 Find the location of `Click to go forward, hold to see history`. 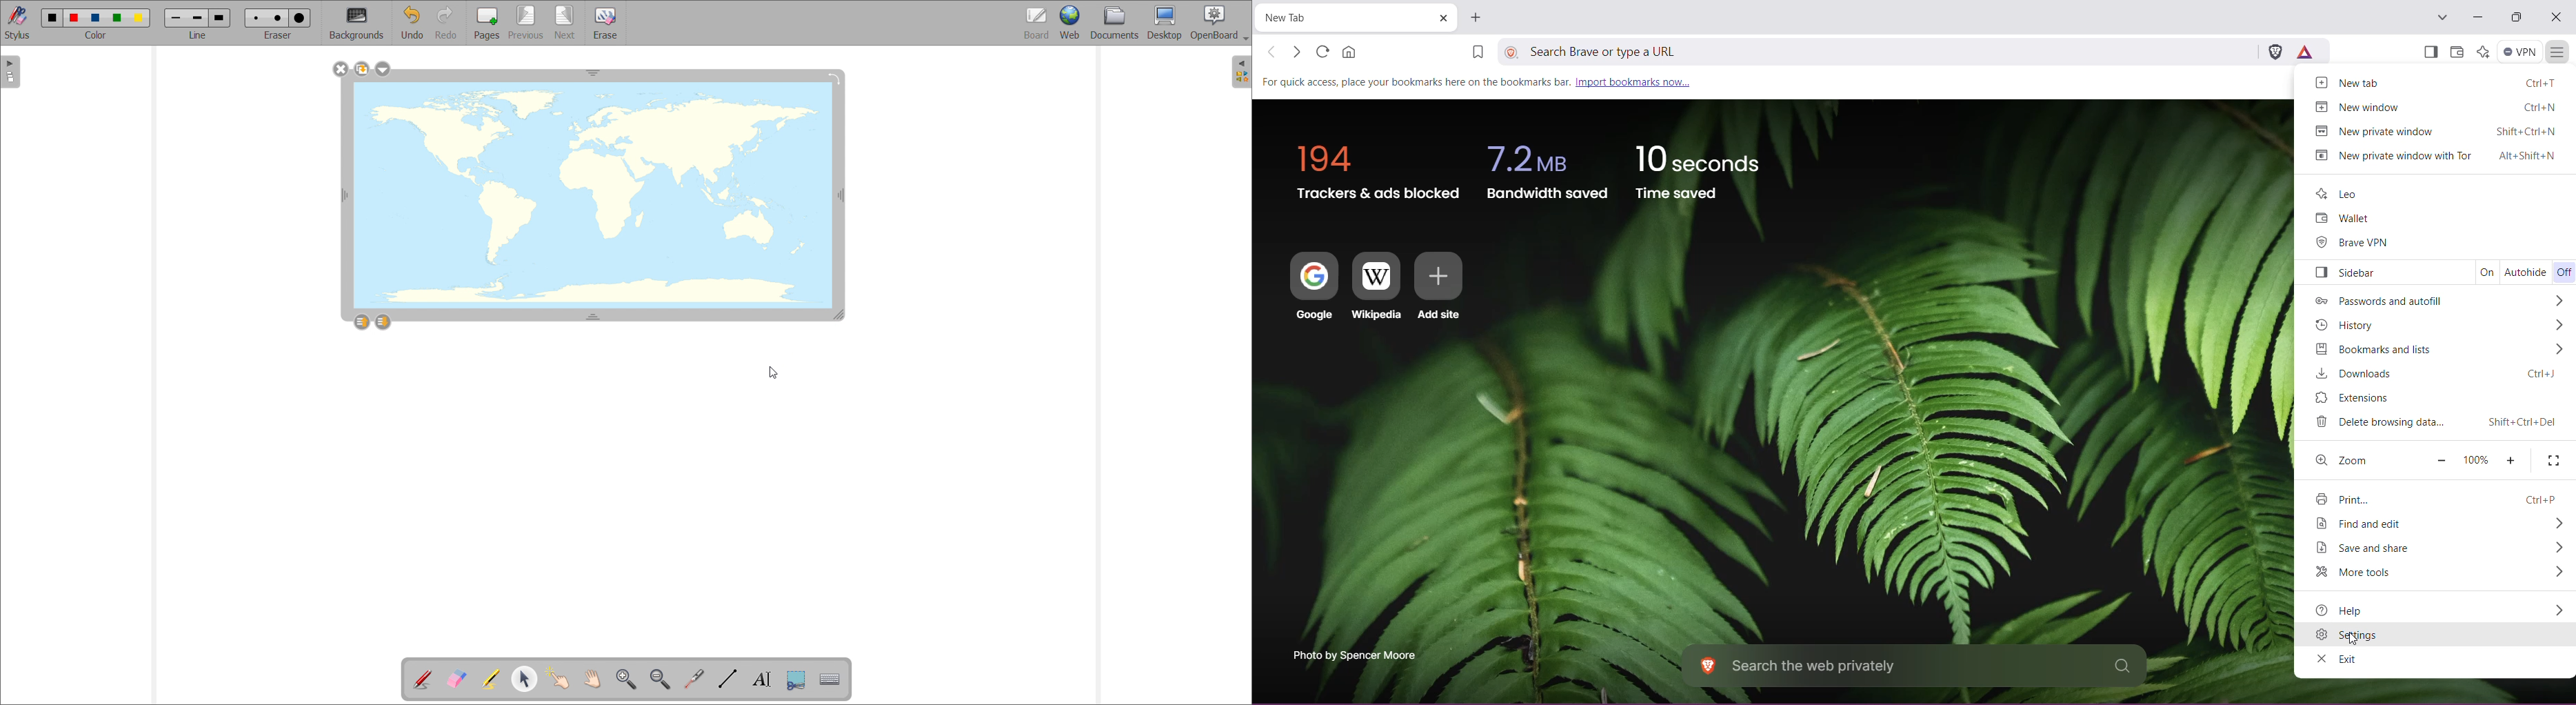

Click to go forward, hold to see history is located at coordinates (1297, 52).